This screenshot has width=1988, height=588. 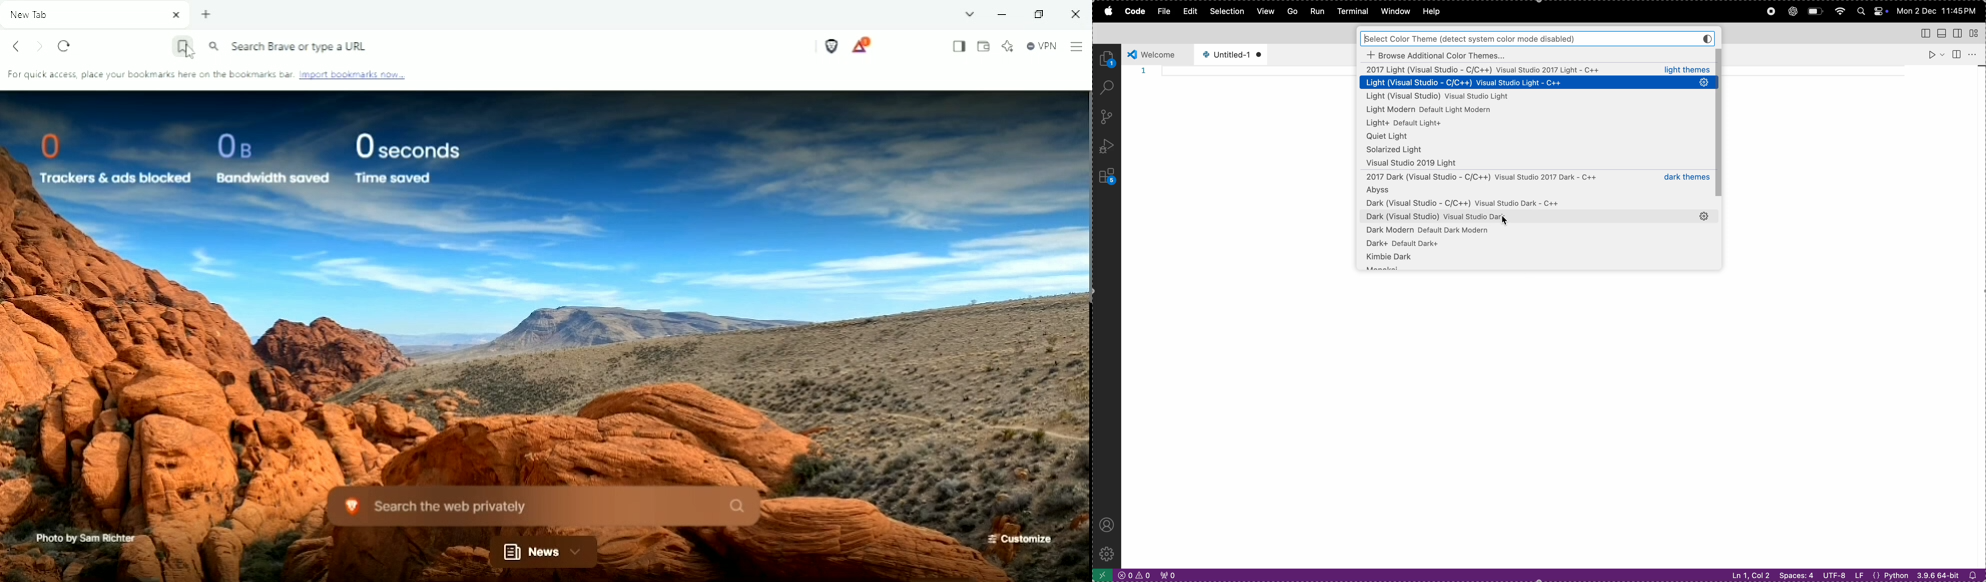 What do you see at coordinates (1935, 54) in the screenshot?
I see `run` at bounding box center [1935, 54].